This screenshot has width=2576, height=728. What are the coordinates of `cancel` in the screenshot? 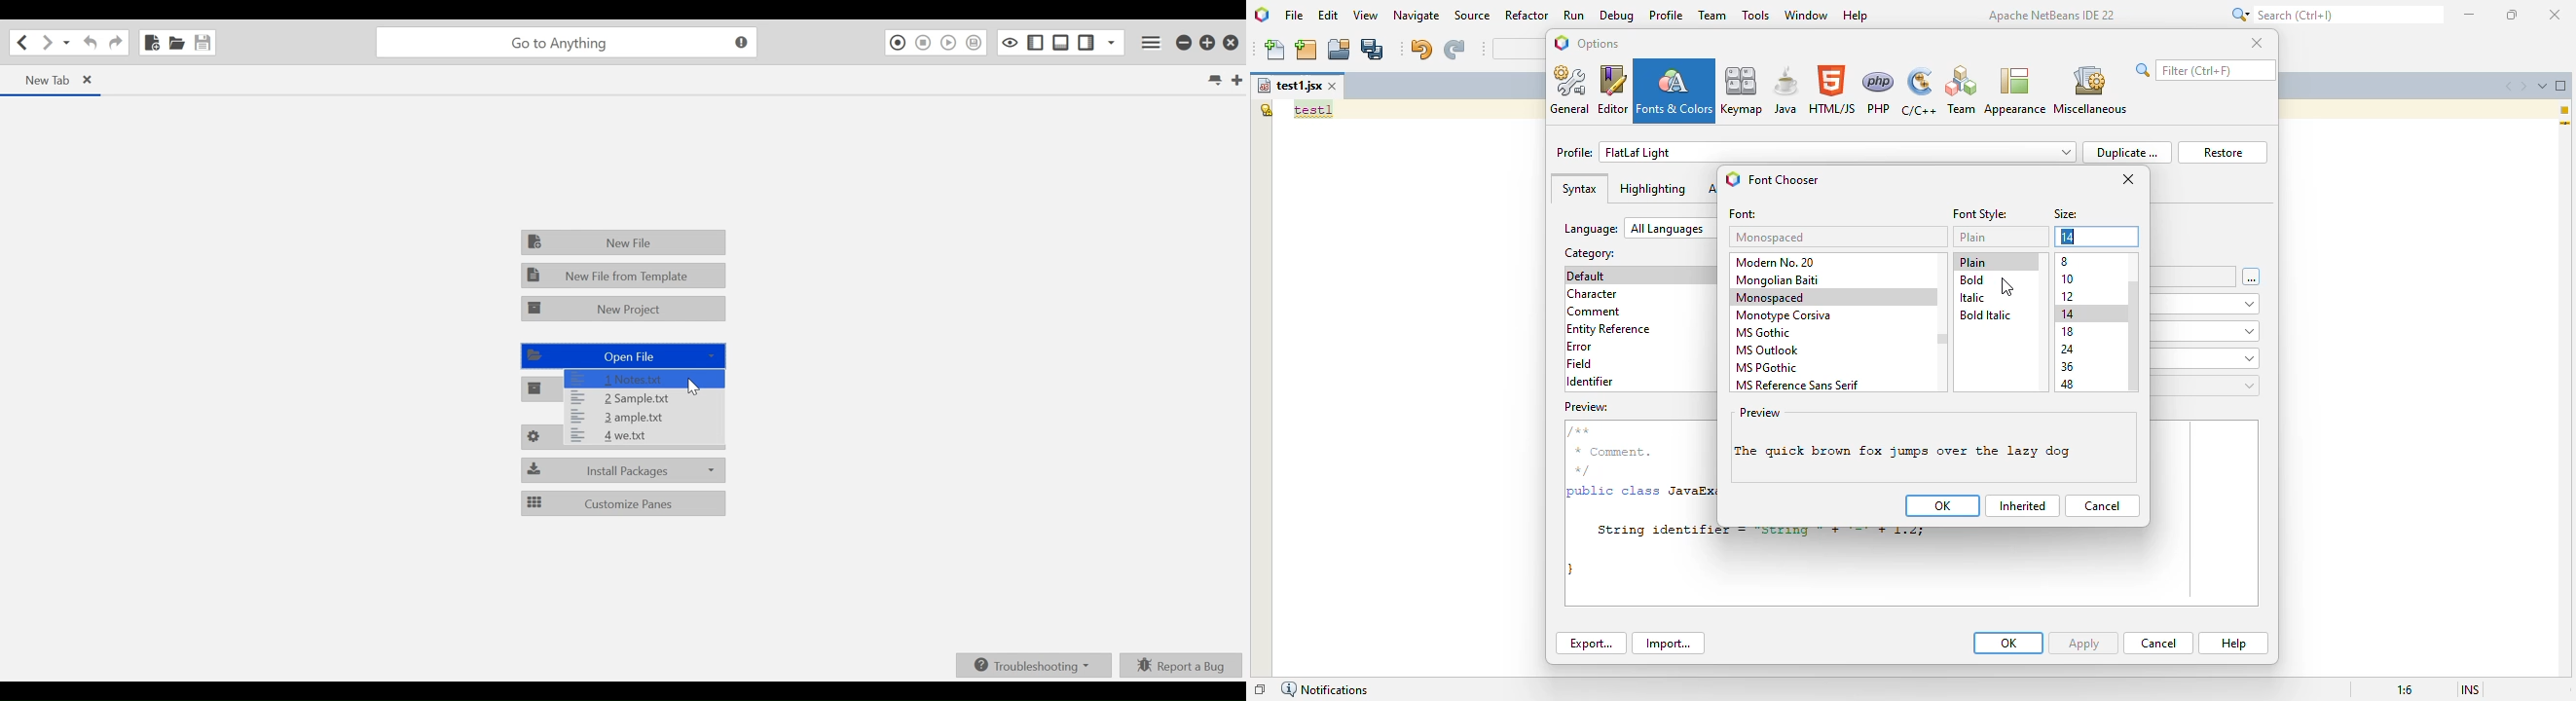 It's located at (2102, 504).